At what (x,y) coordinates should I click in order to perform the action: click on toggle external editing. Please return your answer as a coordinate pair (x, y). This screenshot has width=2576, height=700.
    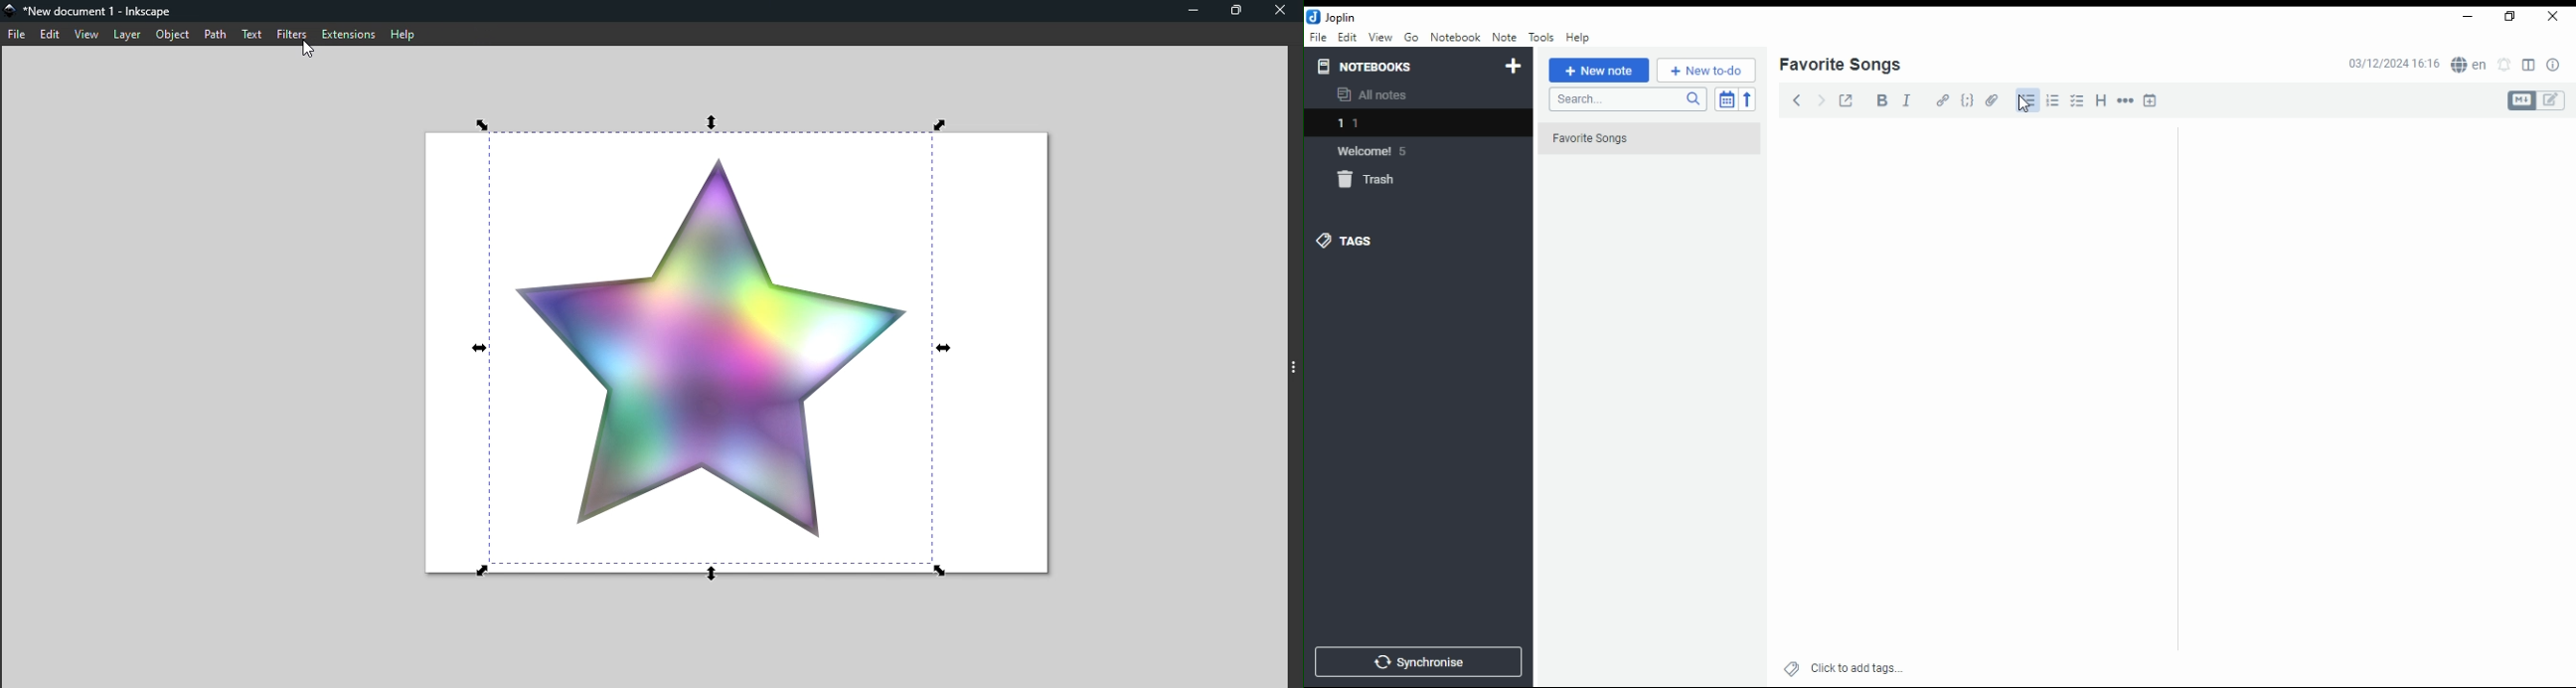
    Looking at the image, I should click on (1847, 99).